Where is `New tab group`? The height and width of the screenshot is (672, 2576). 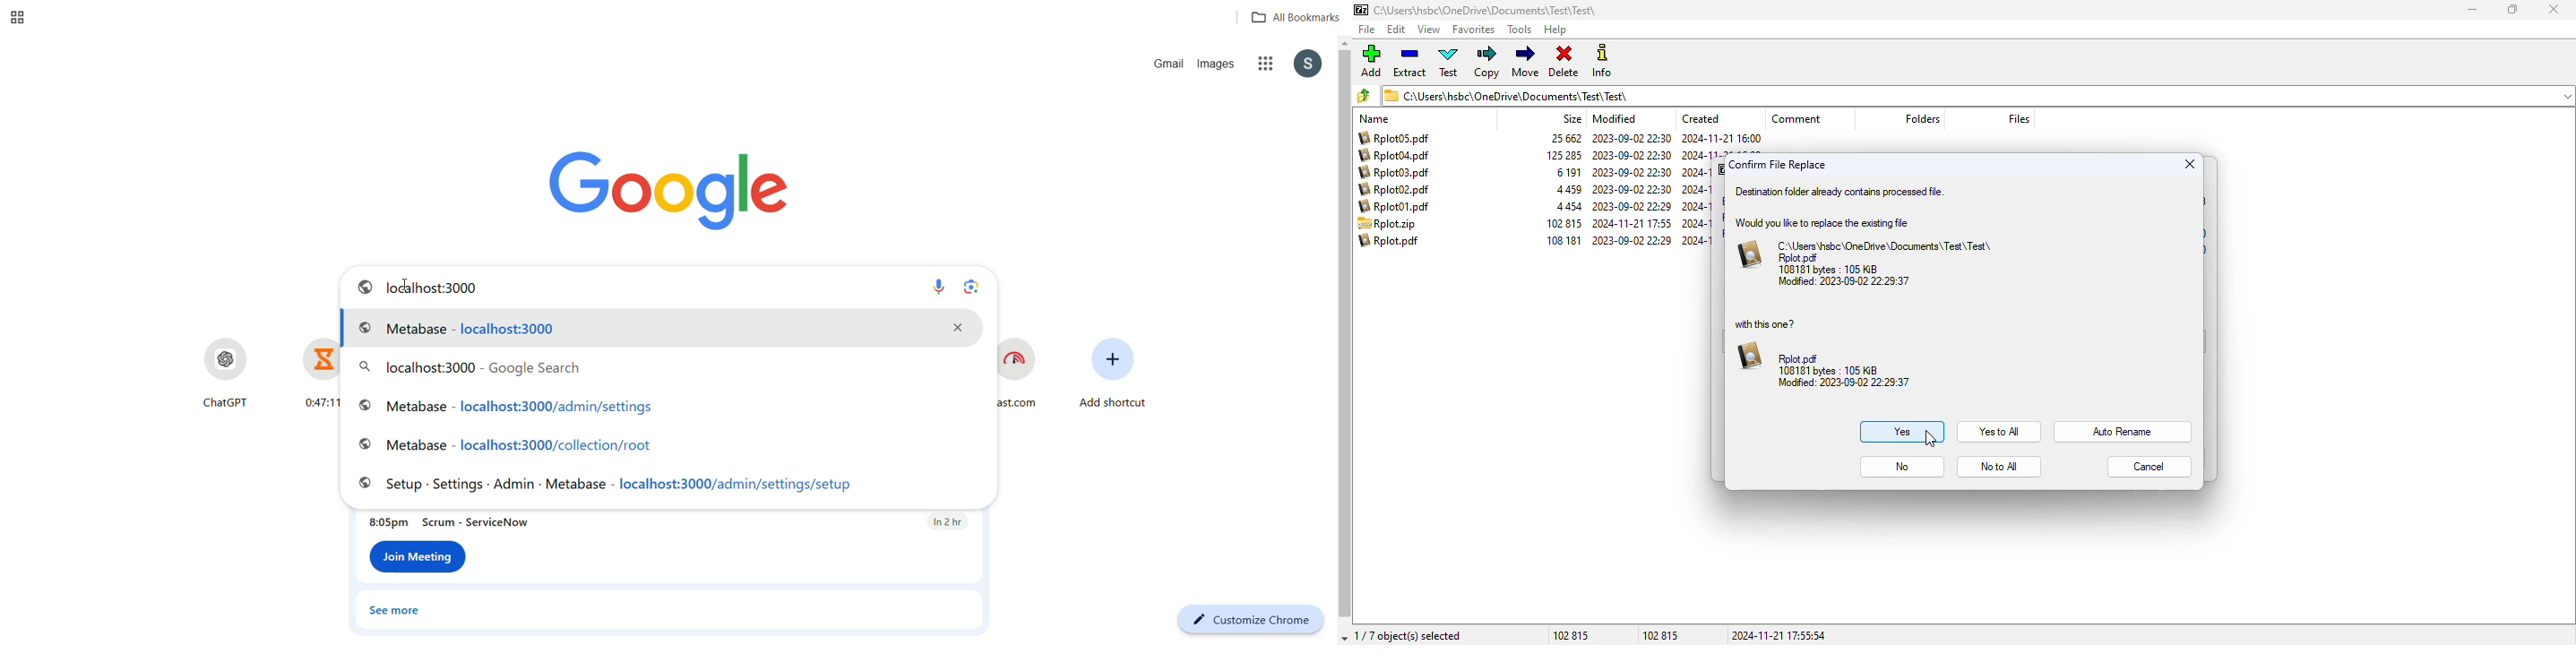
New tab group is located at coordinates (20, 18).